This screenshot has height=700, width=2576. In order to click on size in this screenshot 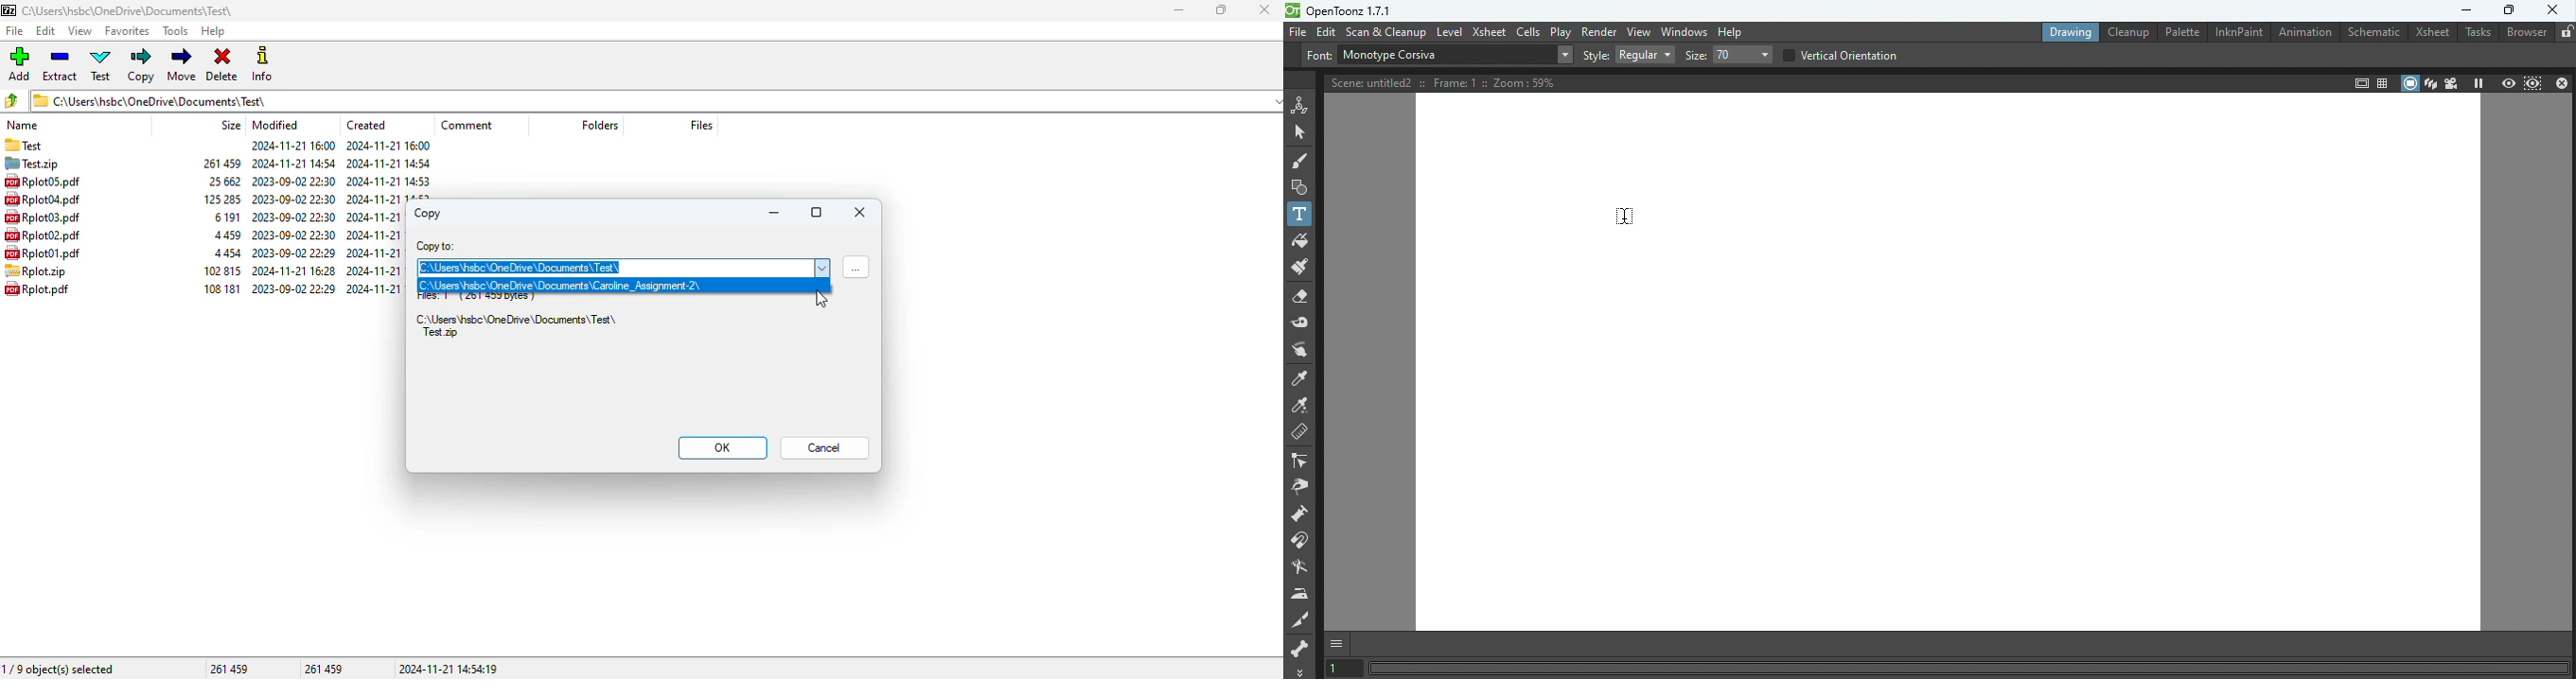, I will do `click(226, 235)`.